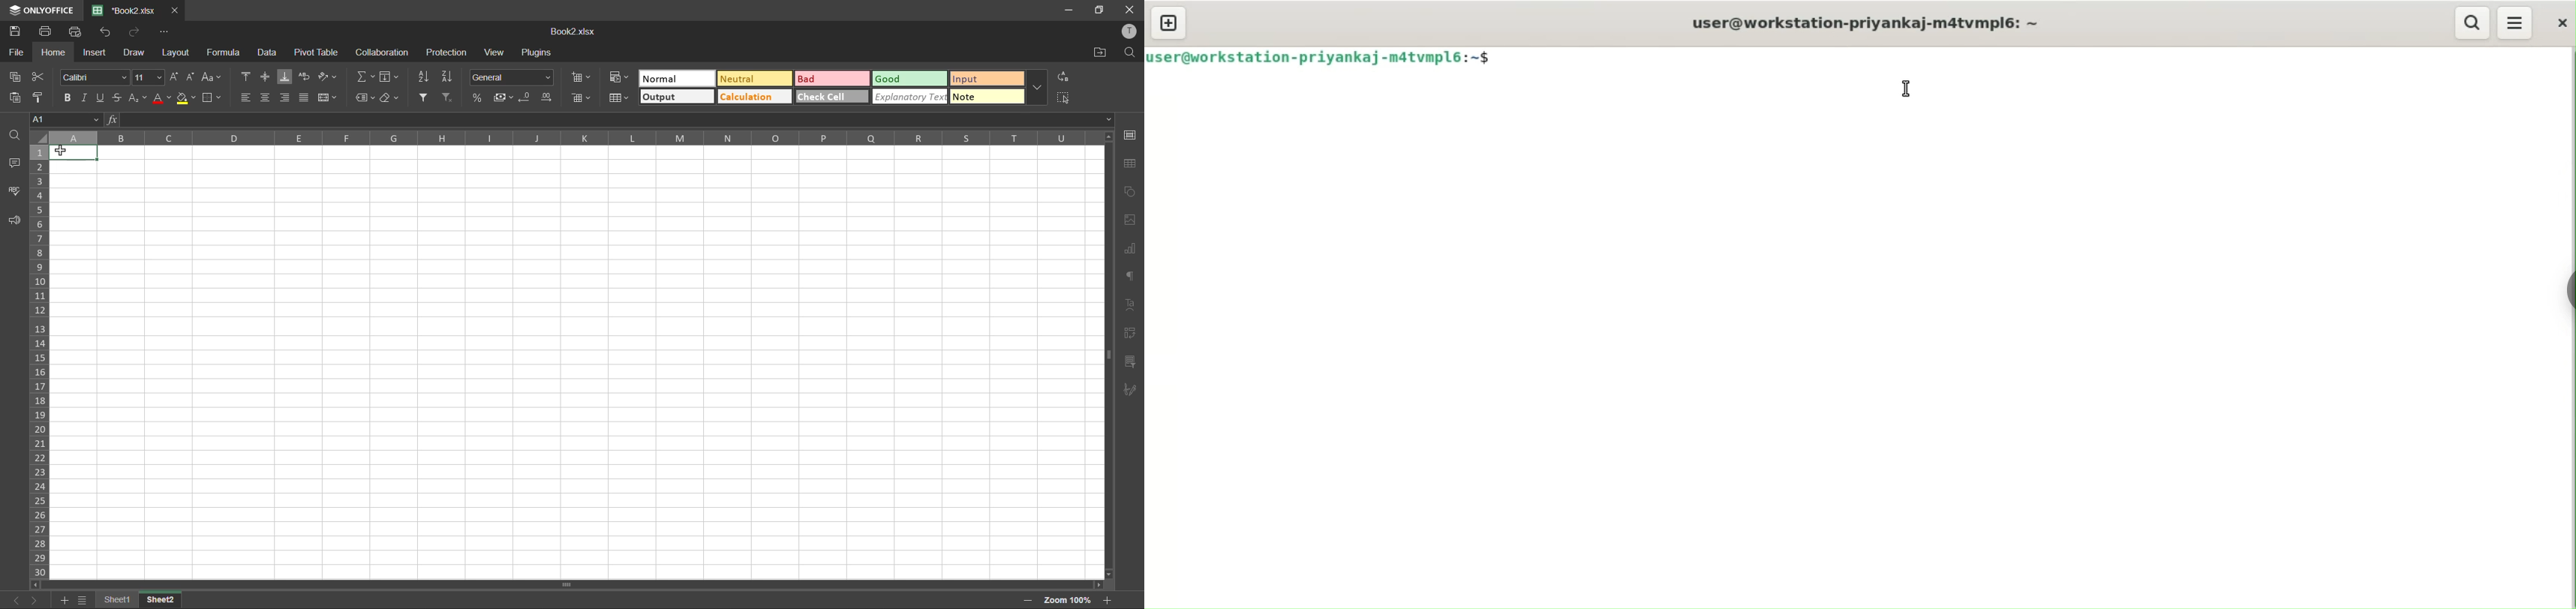 The image size is (2576, 616). What do you see at coordinates (266, 54) in the screenshot?
I see `data` at bounding box center [266, 54].